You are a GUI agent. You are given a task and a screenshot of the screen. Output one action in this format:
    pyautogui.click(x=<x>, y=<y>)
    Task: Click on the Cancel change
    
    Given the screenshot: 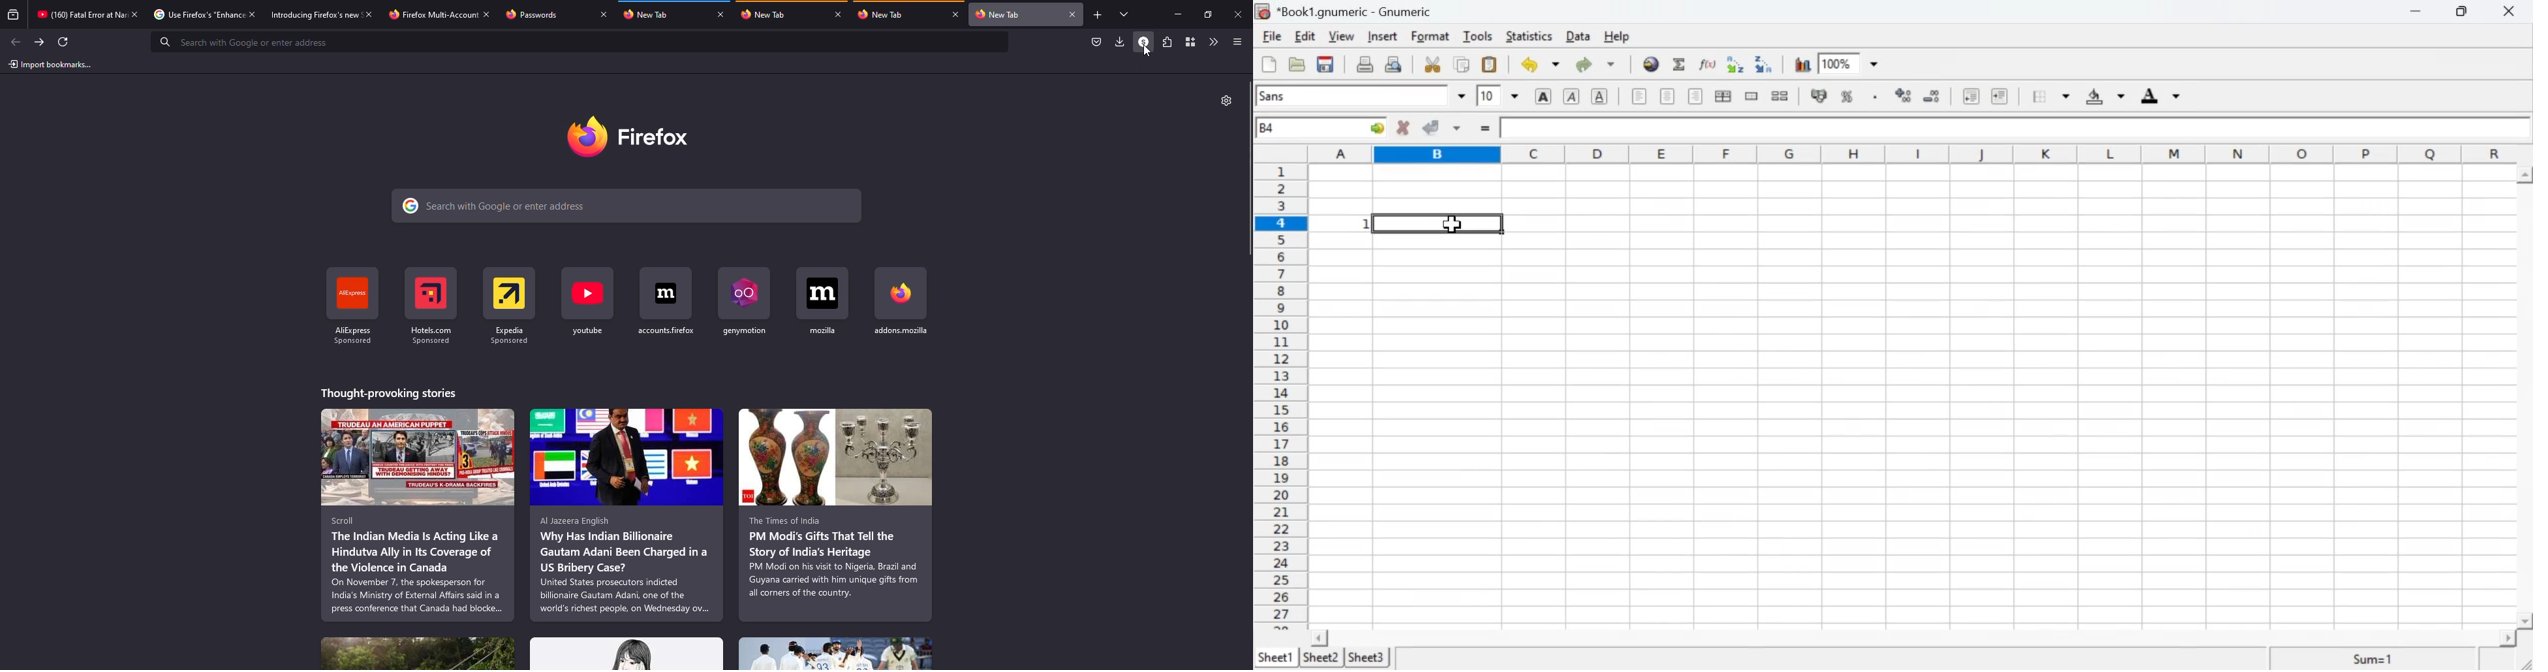 What is the action you would take?
    pyautogui.click(x=1401, y=129)
    